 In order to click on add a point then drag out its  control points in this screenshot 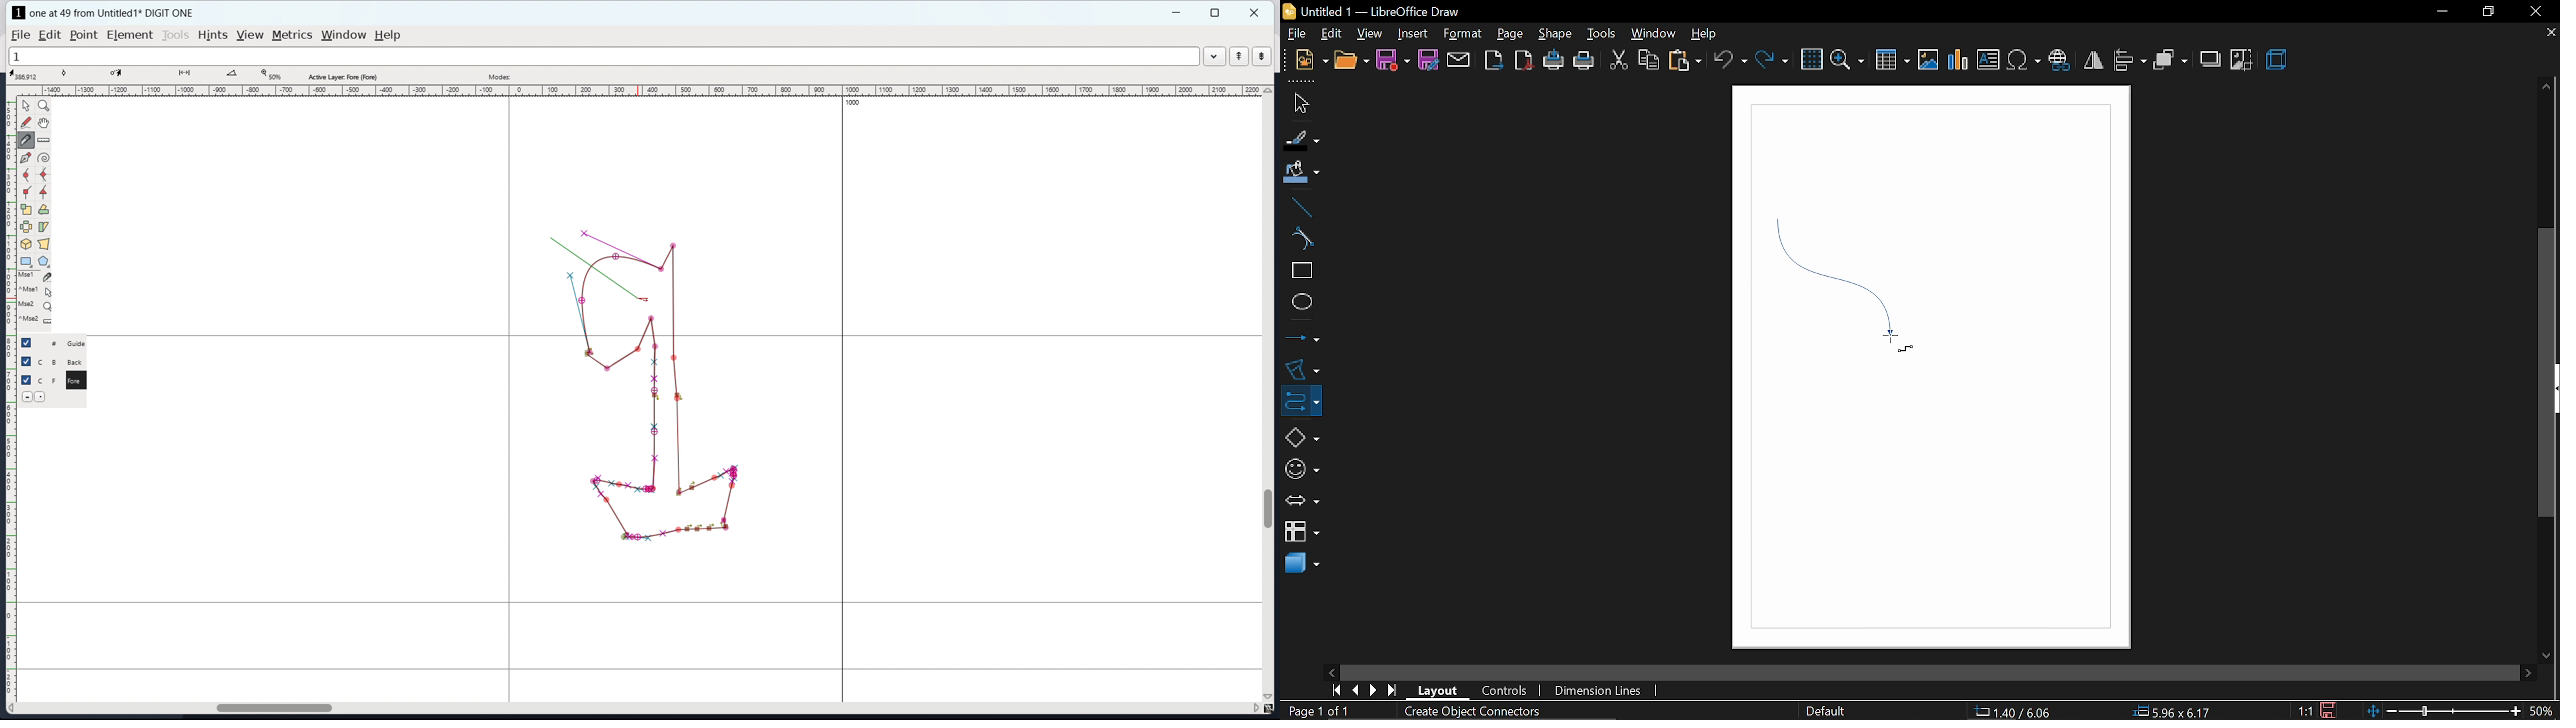, I will do `click(25, 159)`.